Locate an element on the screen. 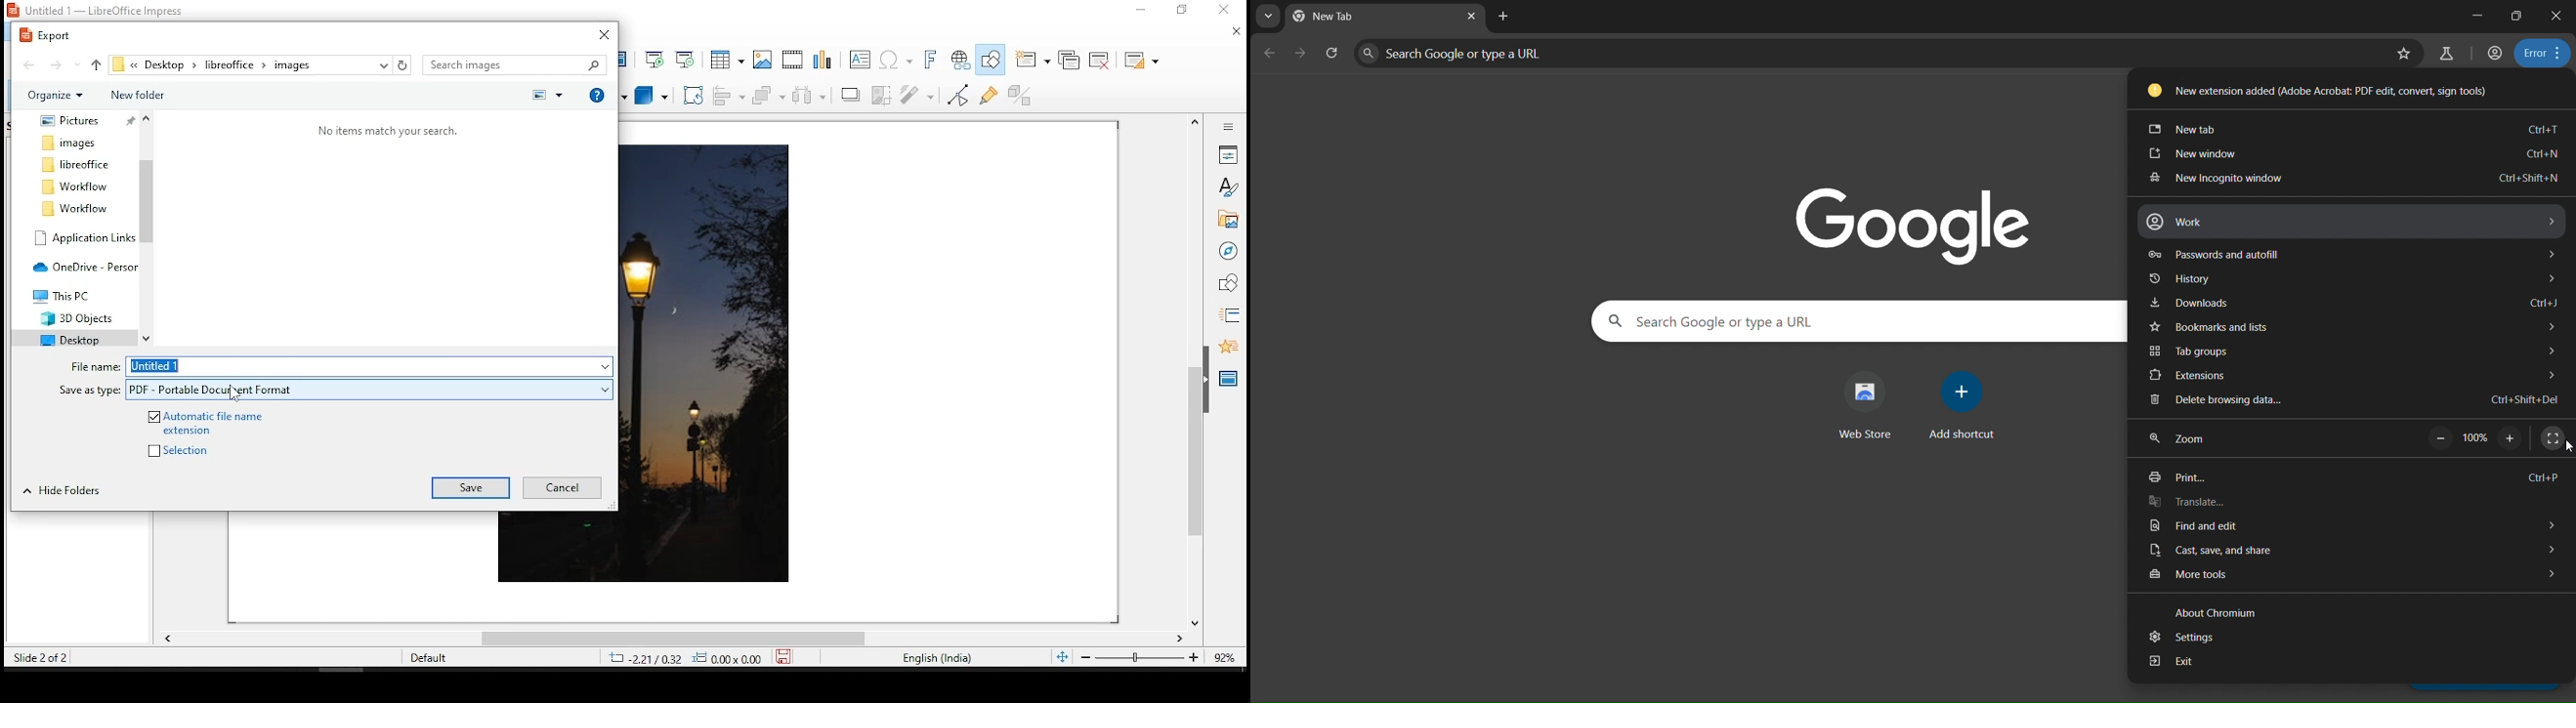  align objects is located at coordinates (729, 97).